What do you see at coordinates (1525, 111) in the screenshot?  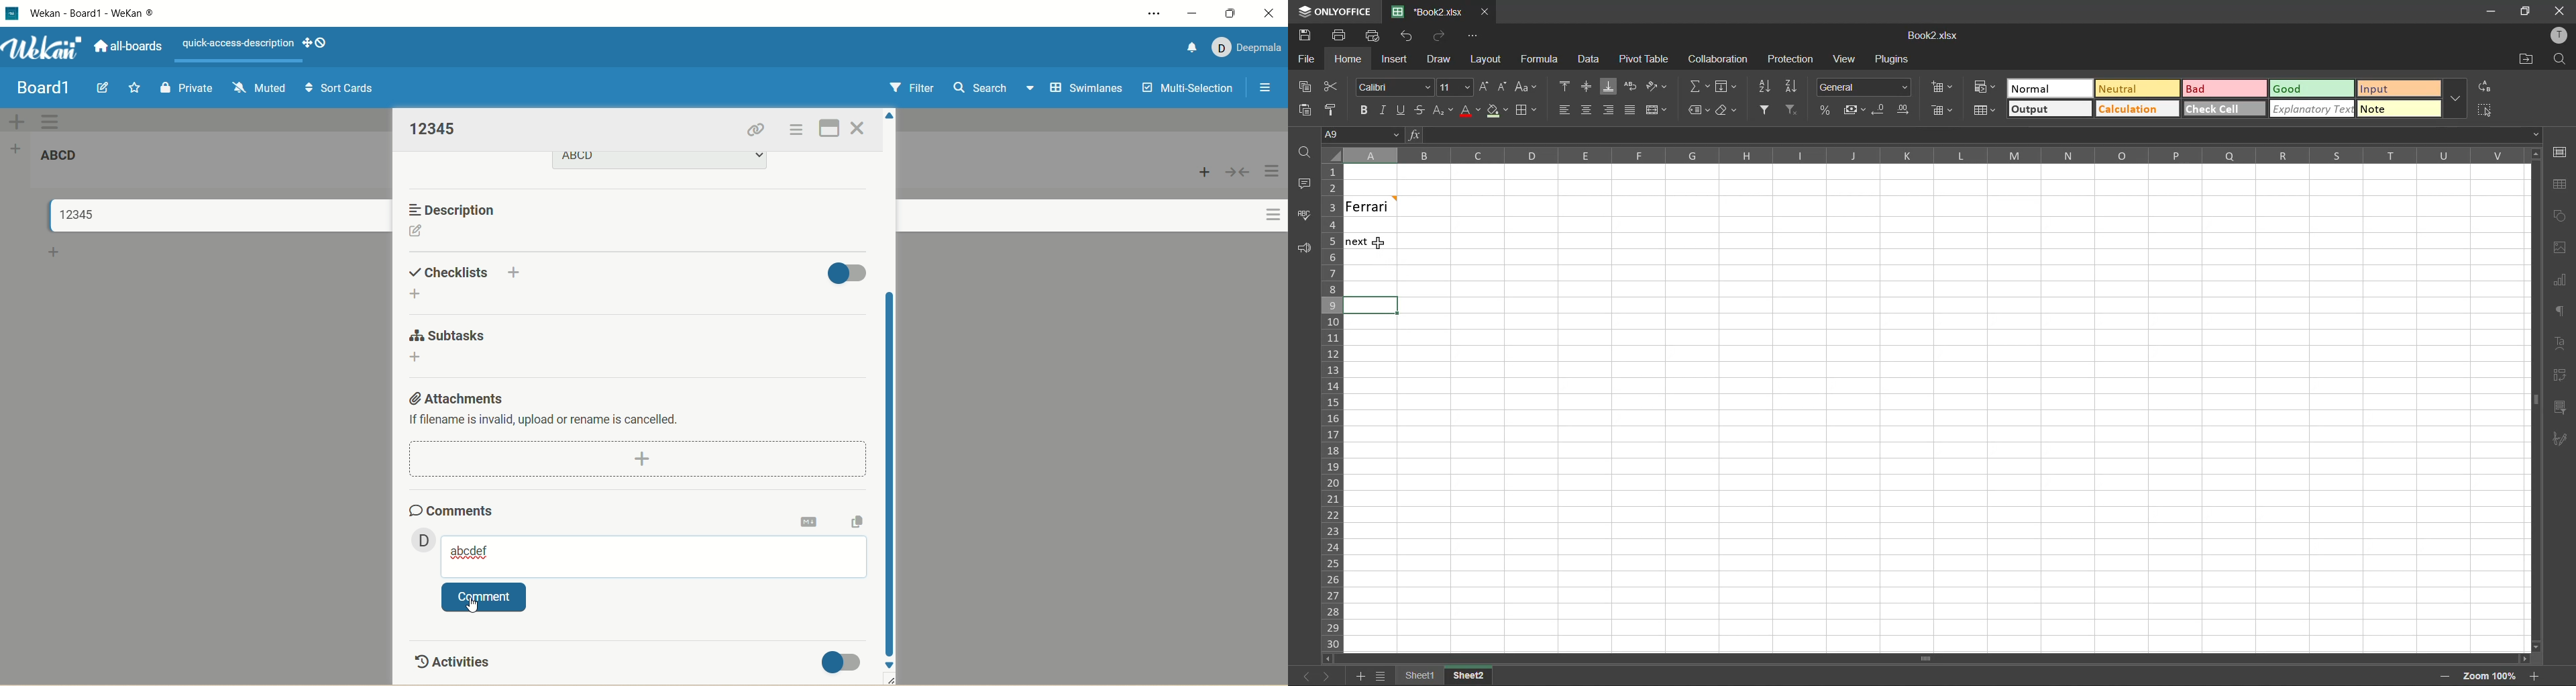 I see `borders` at bounding box center [1525, 111].